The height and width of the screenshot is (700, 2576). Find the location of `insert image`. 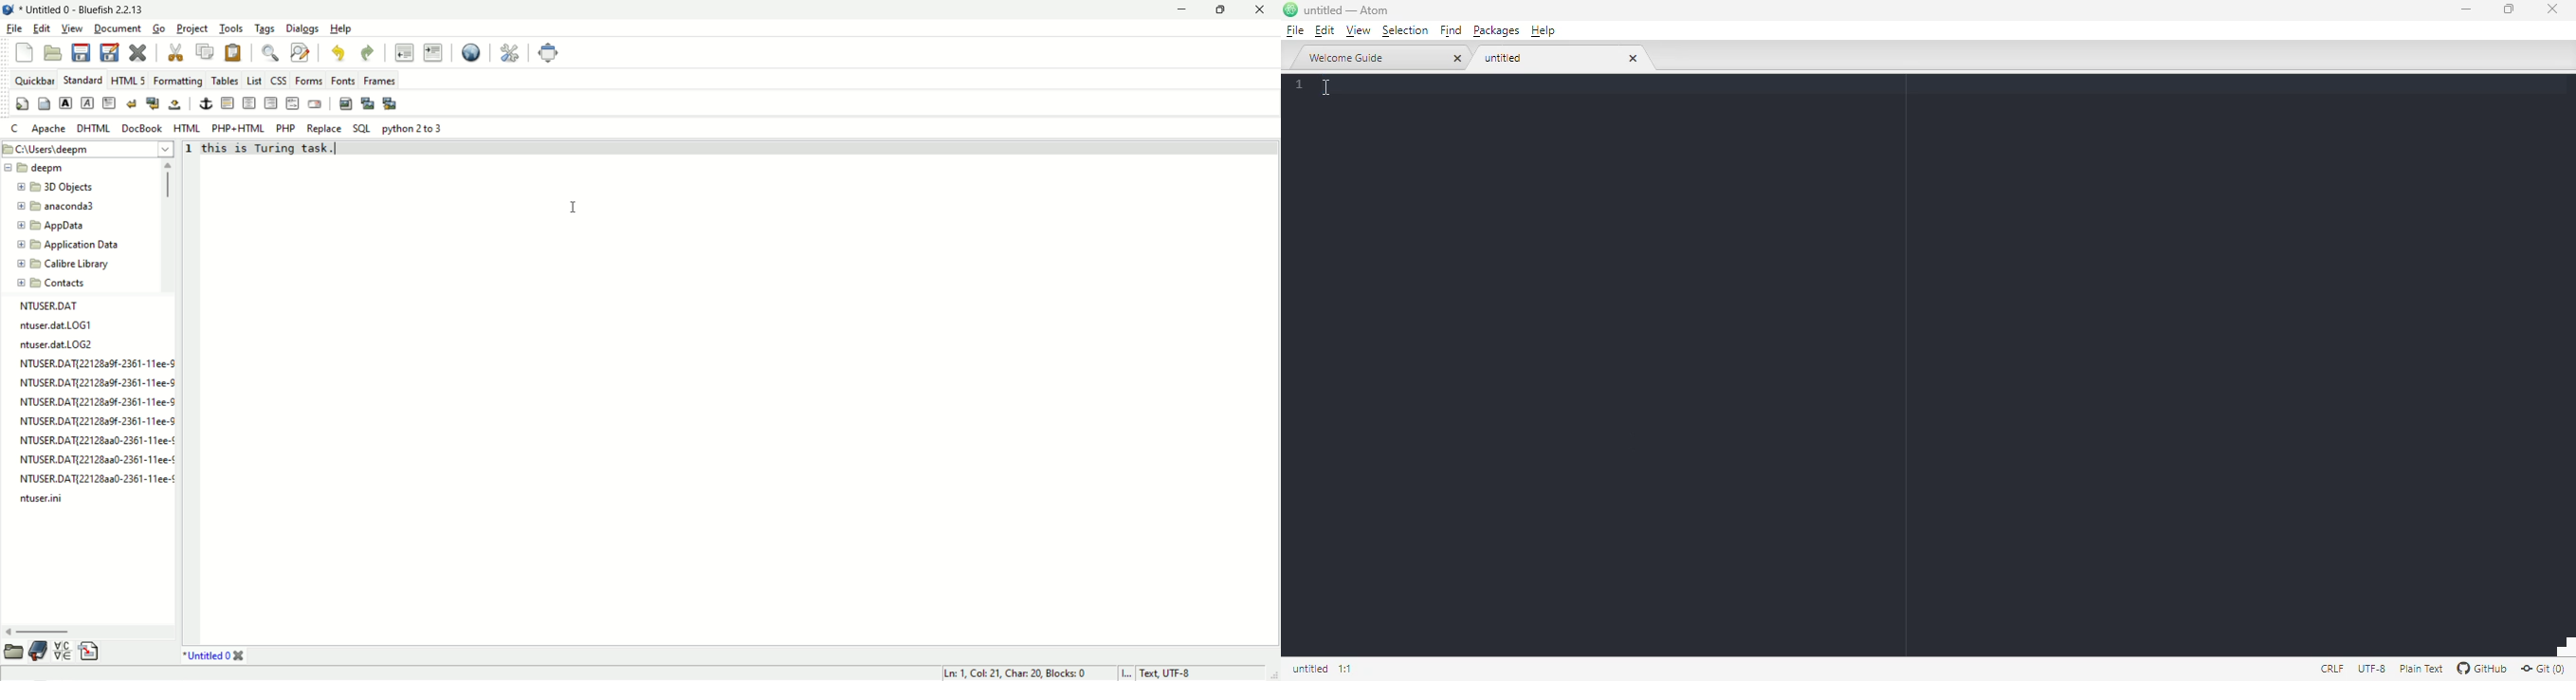

insert image is located at coordinates (346, 104).